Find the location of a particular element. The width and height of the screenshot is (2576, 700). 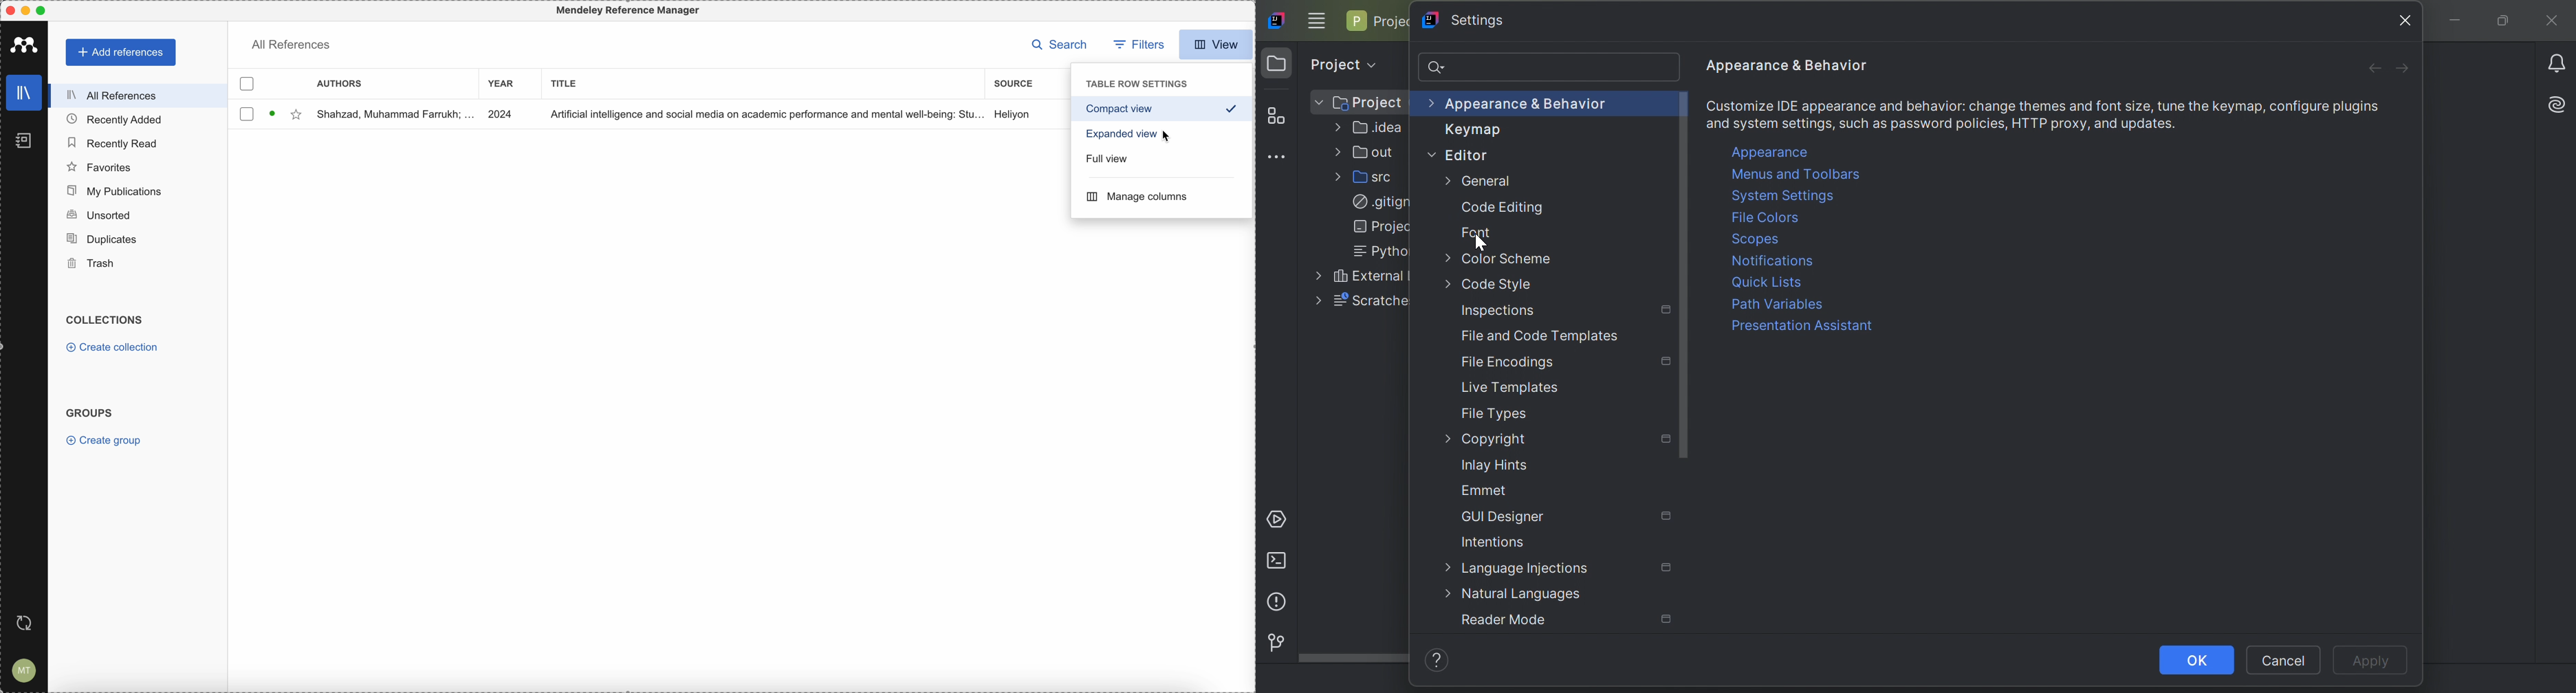

Natural languages is located at coordinates (1514, 595).